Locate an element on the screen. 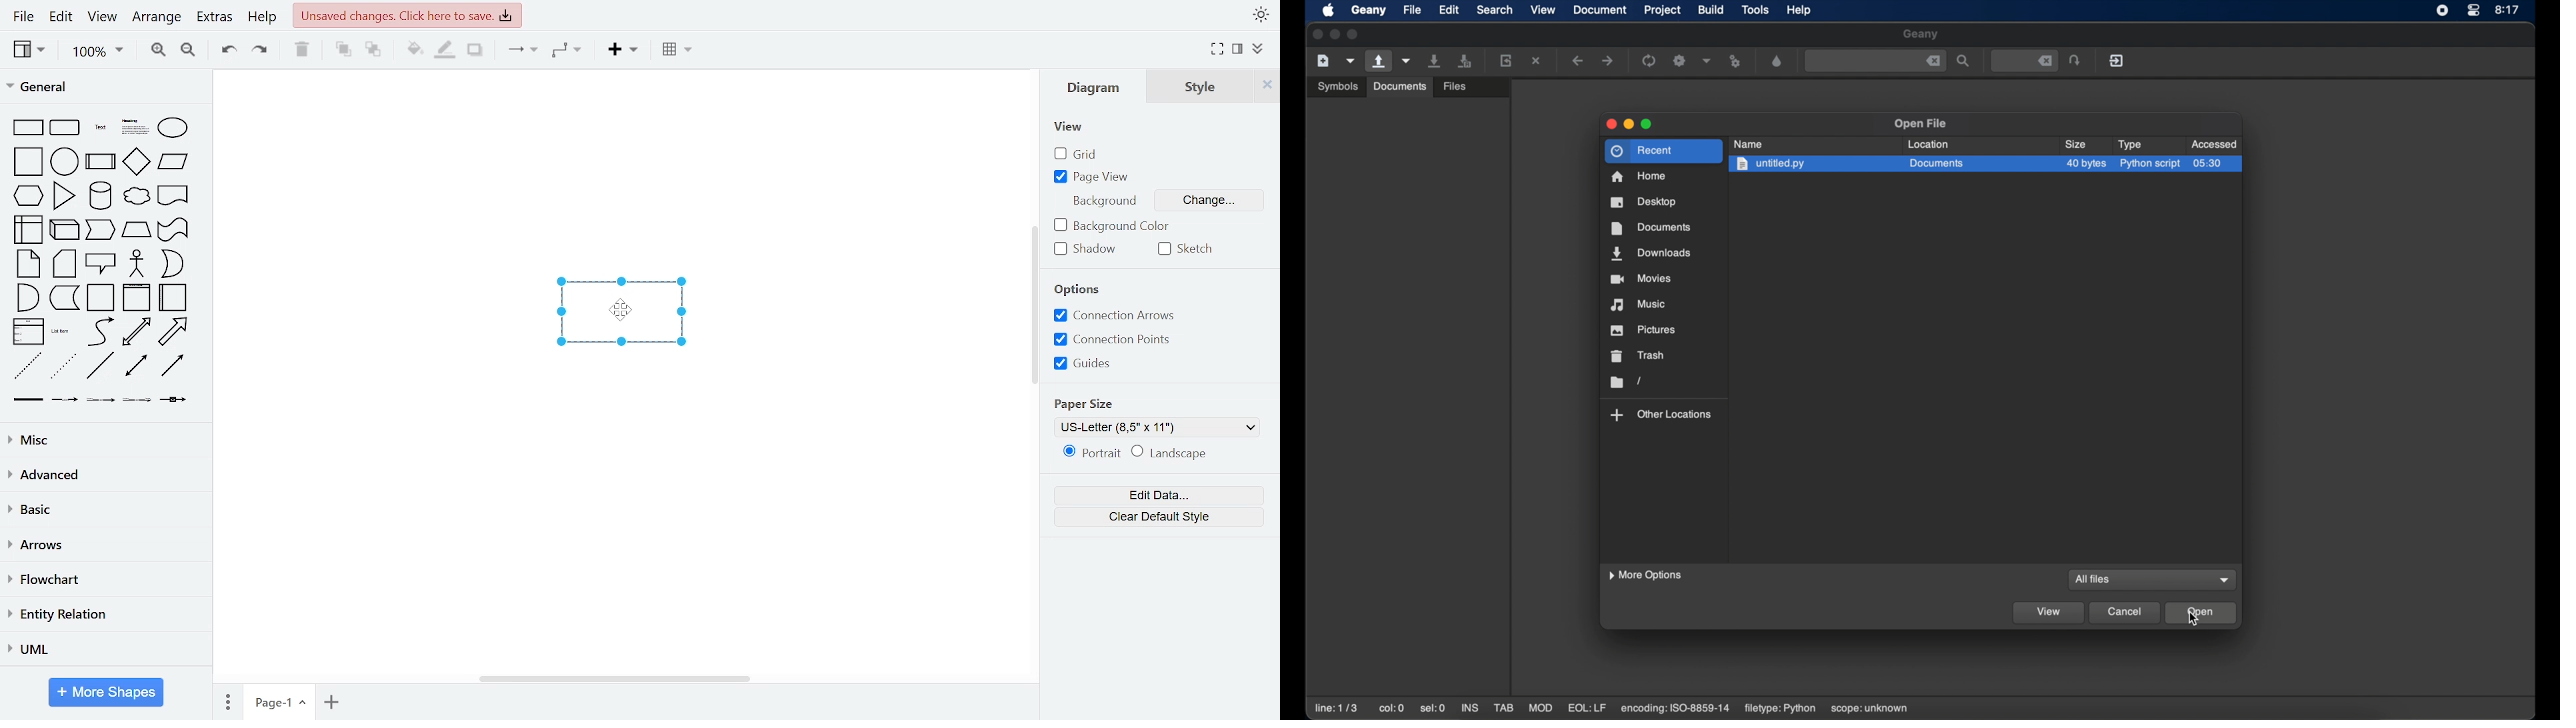 Image resolution: width=2576 pixels, height=728 pixels. flowchart is located at coordinates (105, 580).